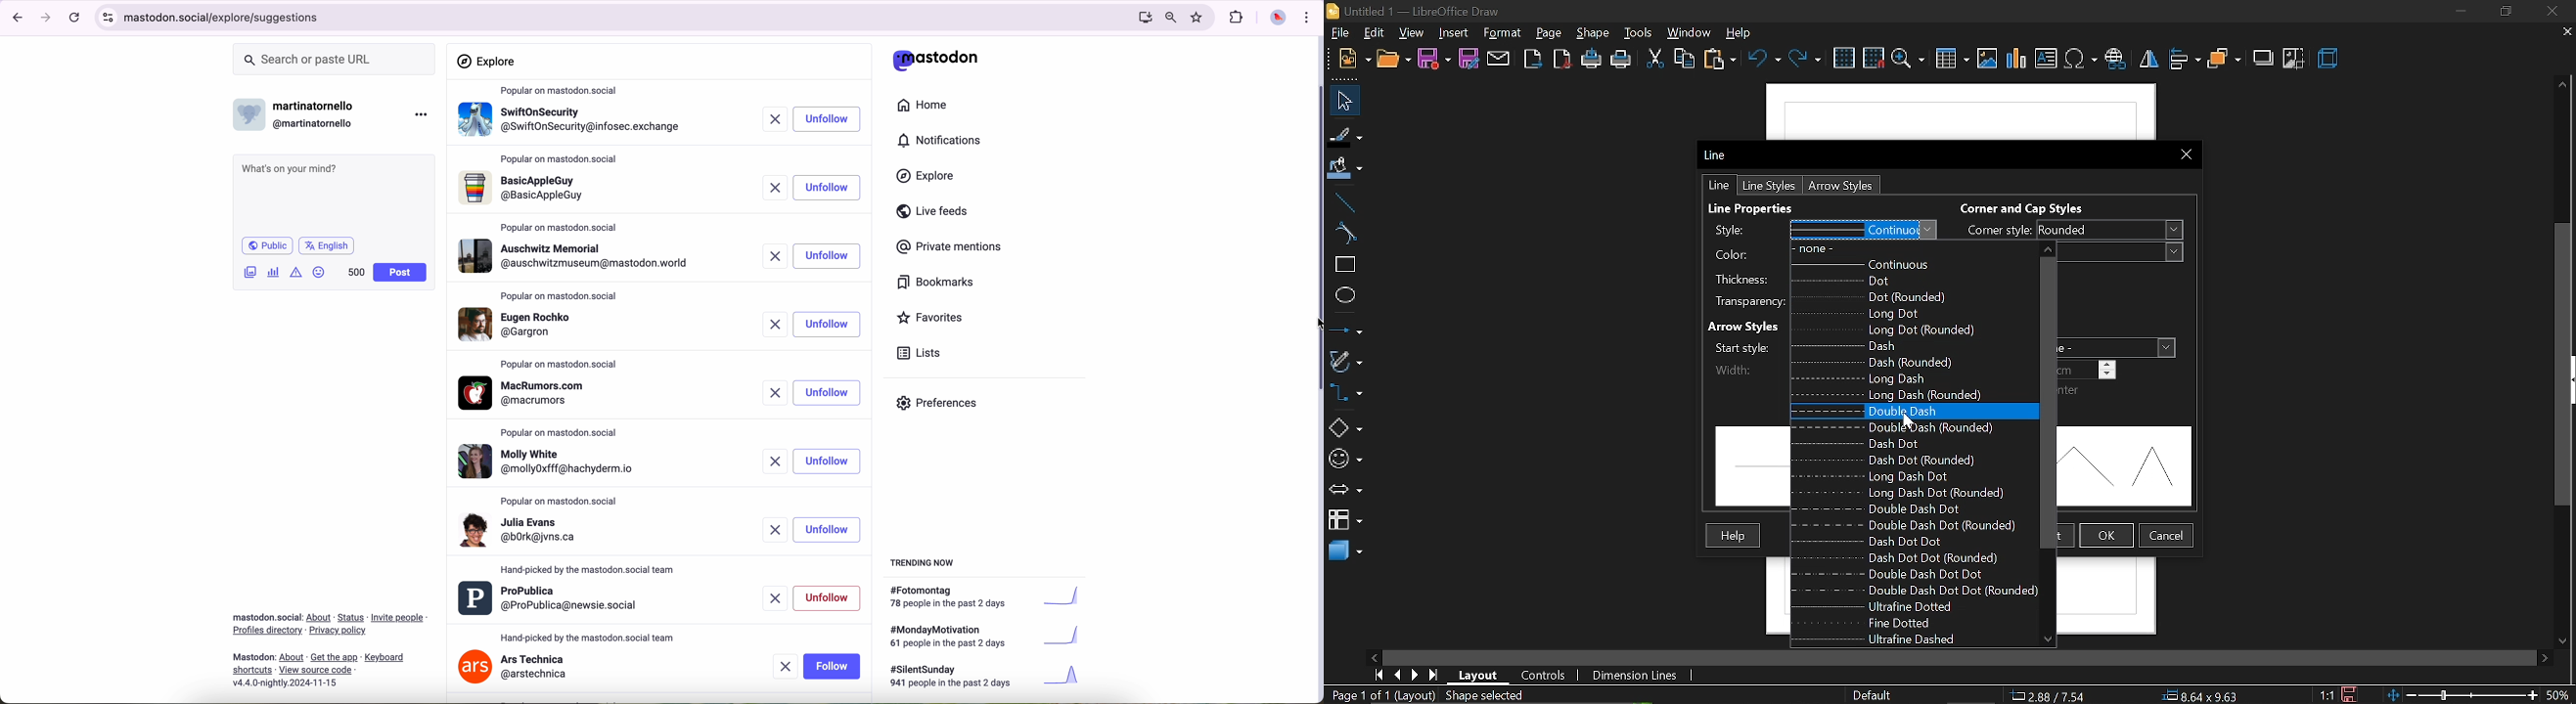 This screenshot has height=728, width=2576. I want to click on preview, so click(2130, 467).